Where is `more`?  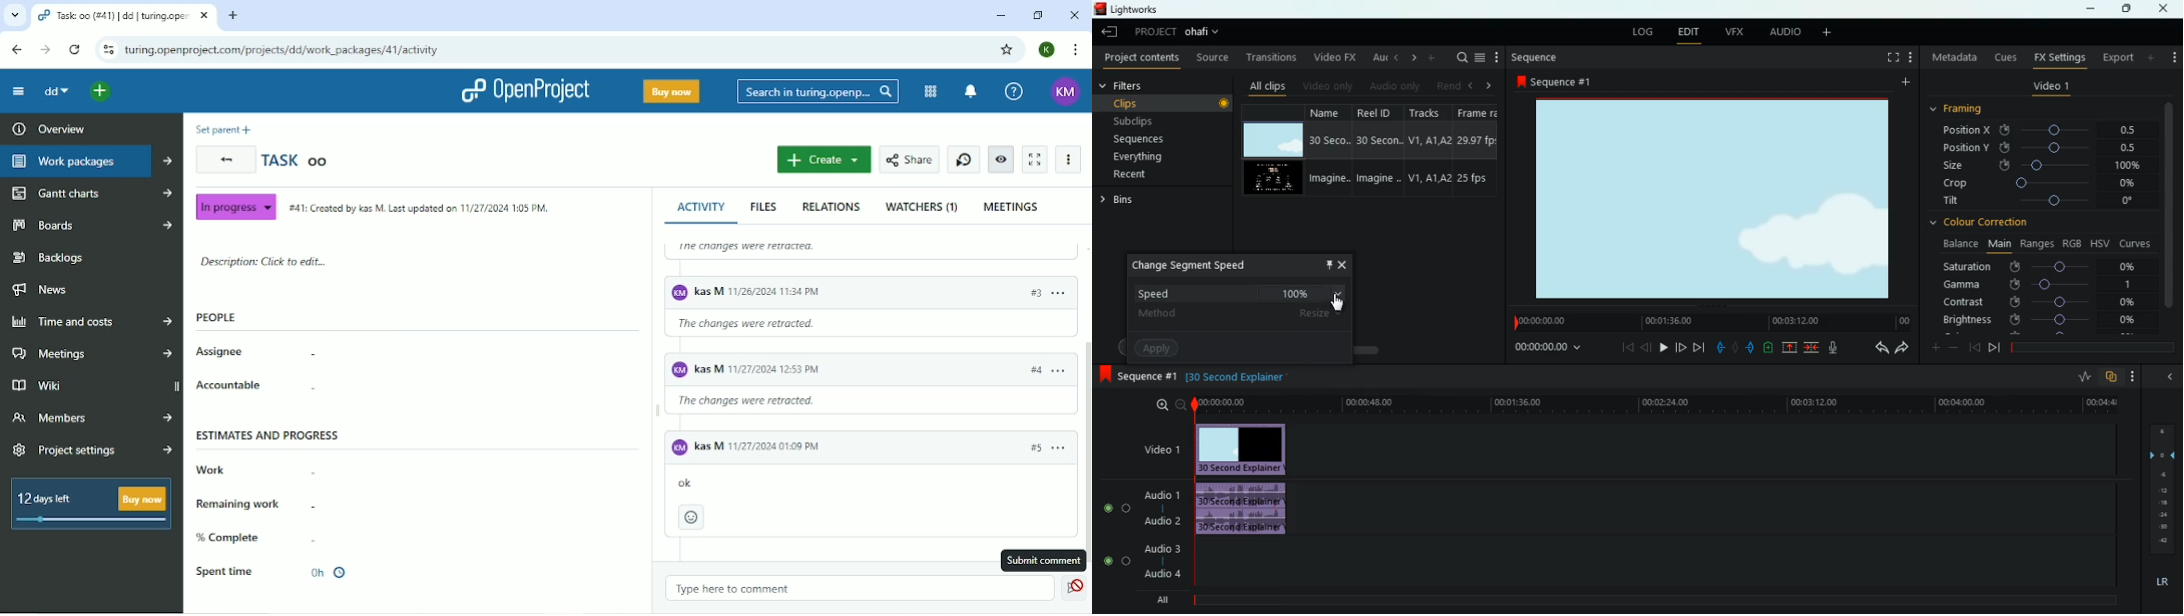
more is located at coordinates (1911, 57).